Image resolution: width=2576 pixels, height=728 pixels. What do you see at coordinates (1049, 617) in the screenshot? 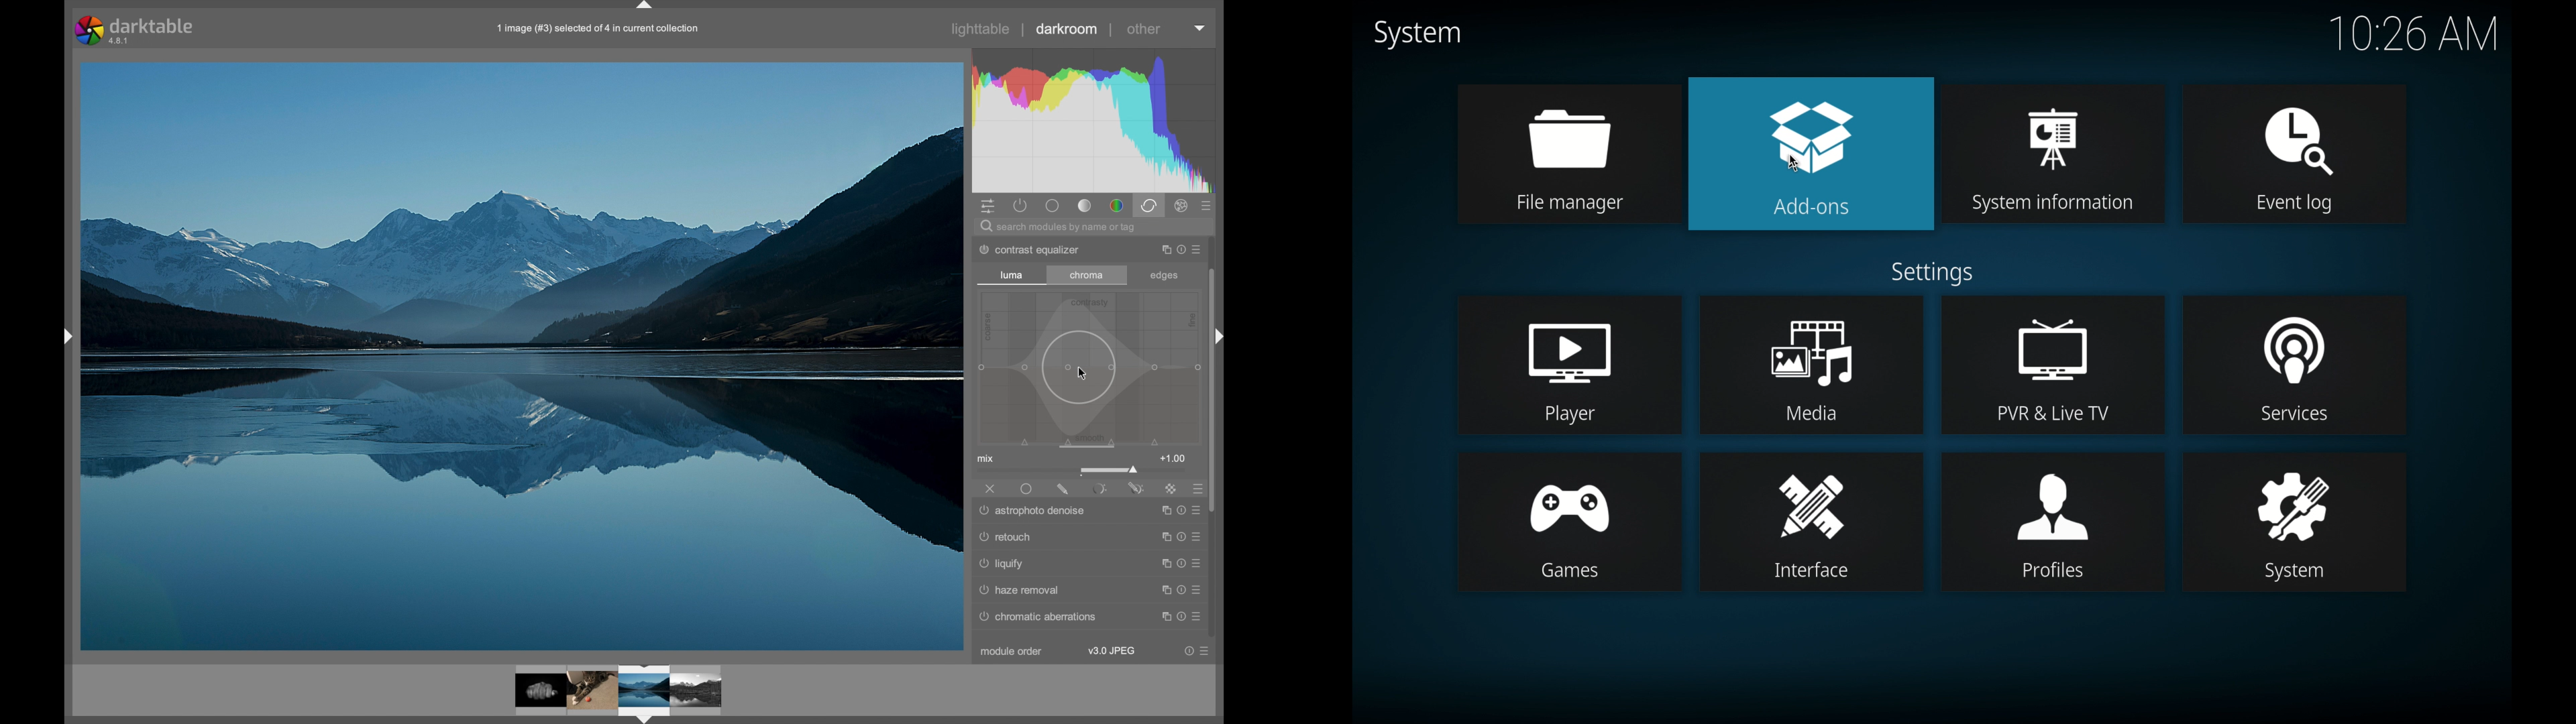
I see `© chromatic aberrations` at bounding box center [1049, 617].